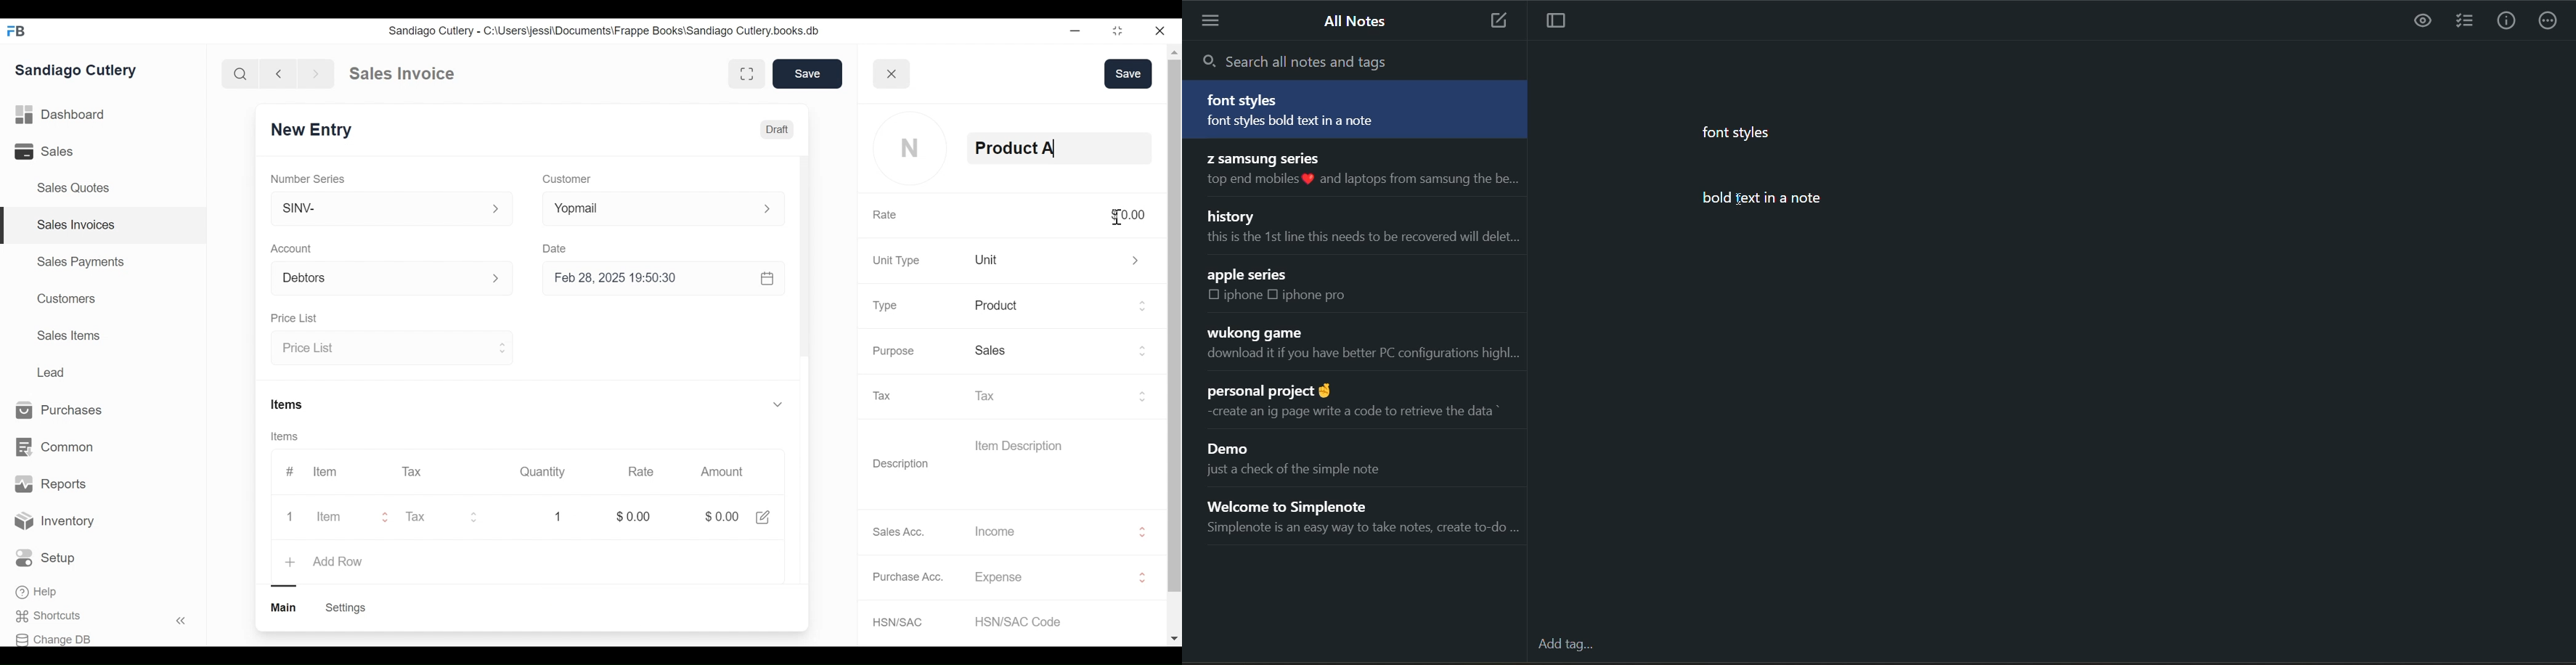 This screenshot has width=2576, height=672. What do you see at coordinates (777, 405) in the screenshot?
I see `v` at bounding box center [777, 405].